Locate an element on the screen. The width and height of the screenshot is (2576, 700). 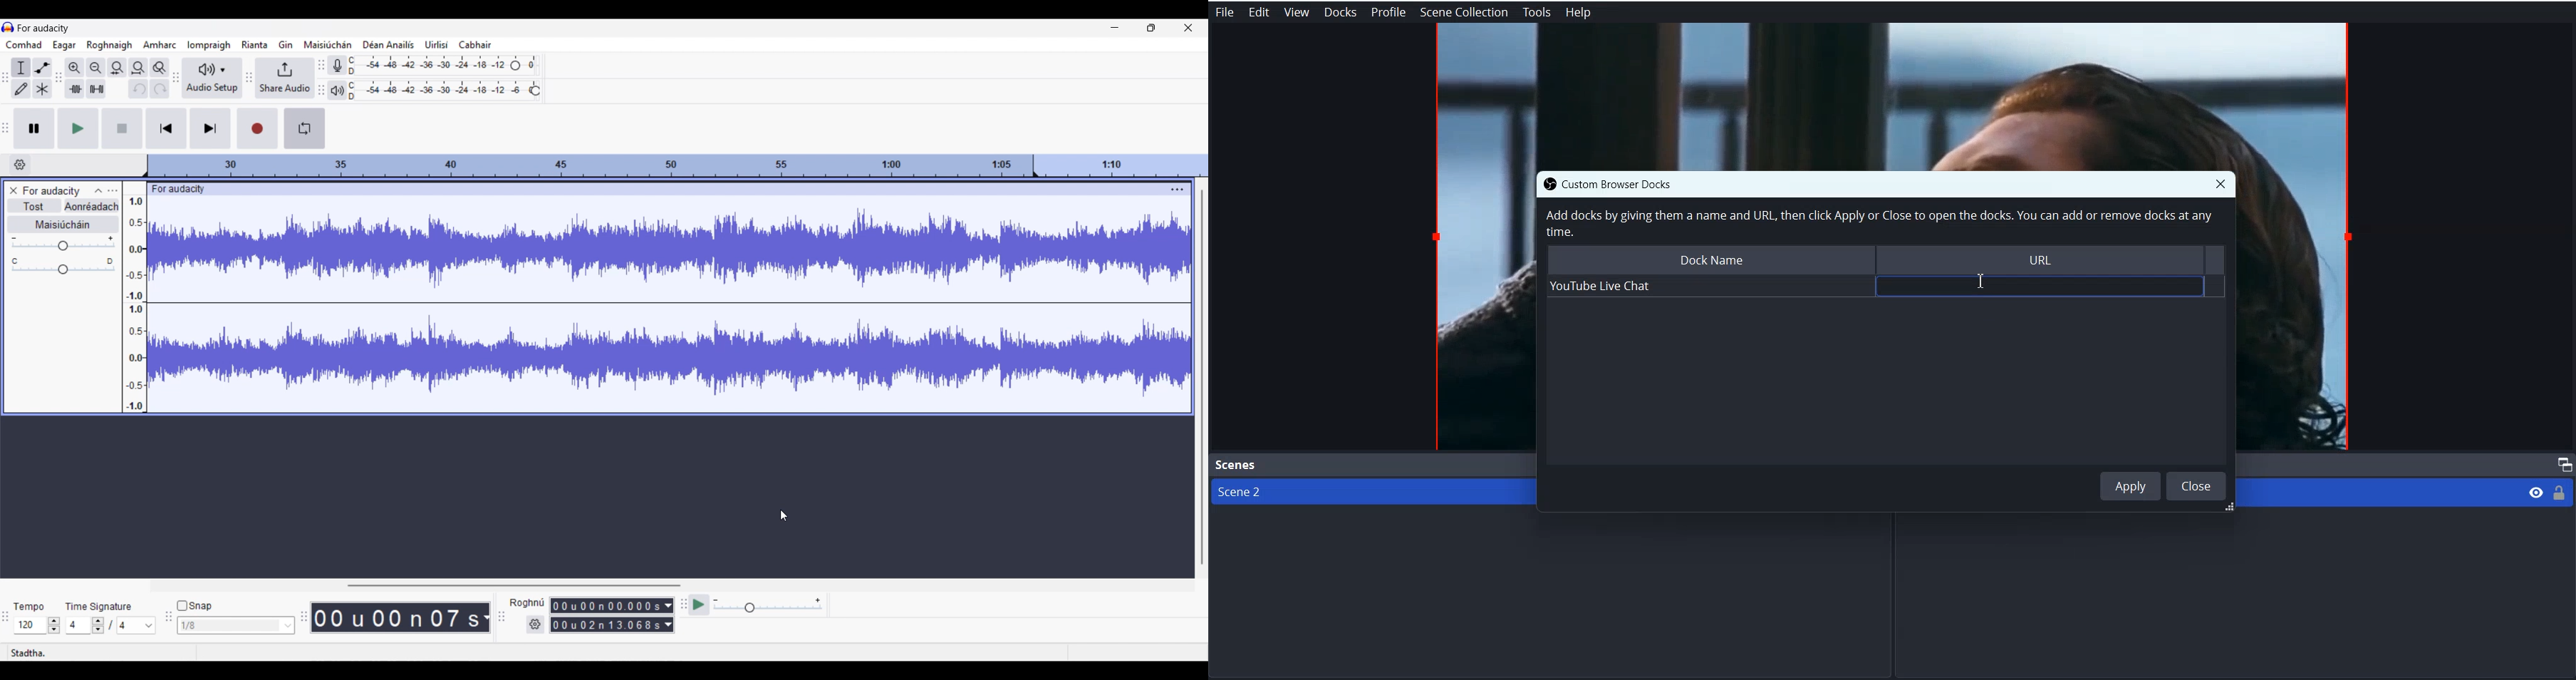
Horizontal slide bar is located at coordinates (513, 582).